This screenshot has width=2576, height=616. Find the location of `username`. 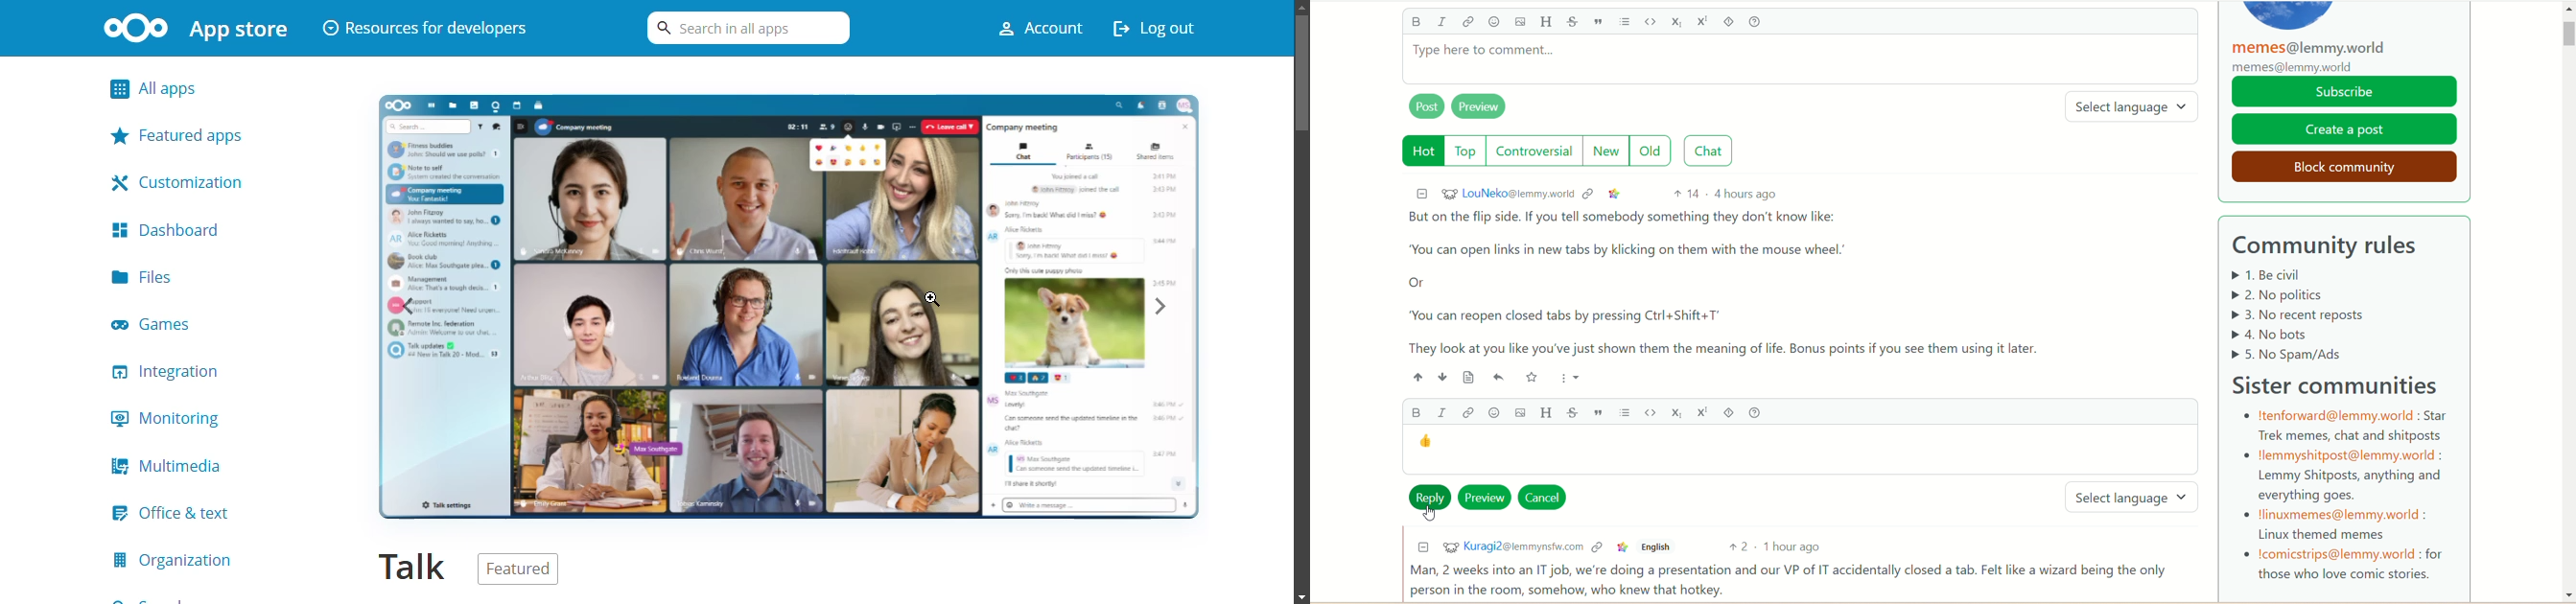

username is located at coordinates (1506, 194).